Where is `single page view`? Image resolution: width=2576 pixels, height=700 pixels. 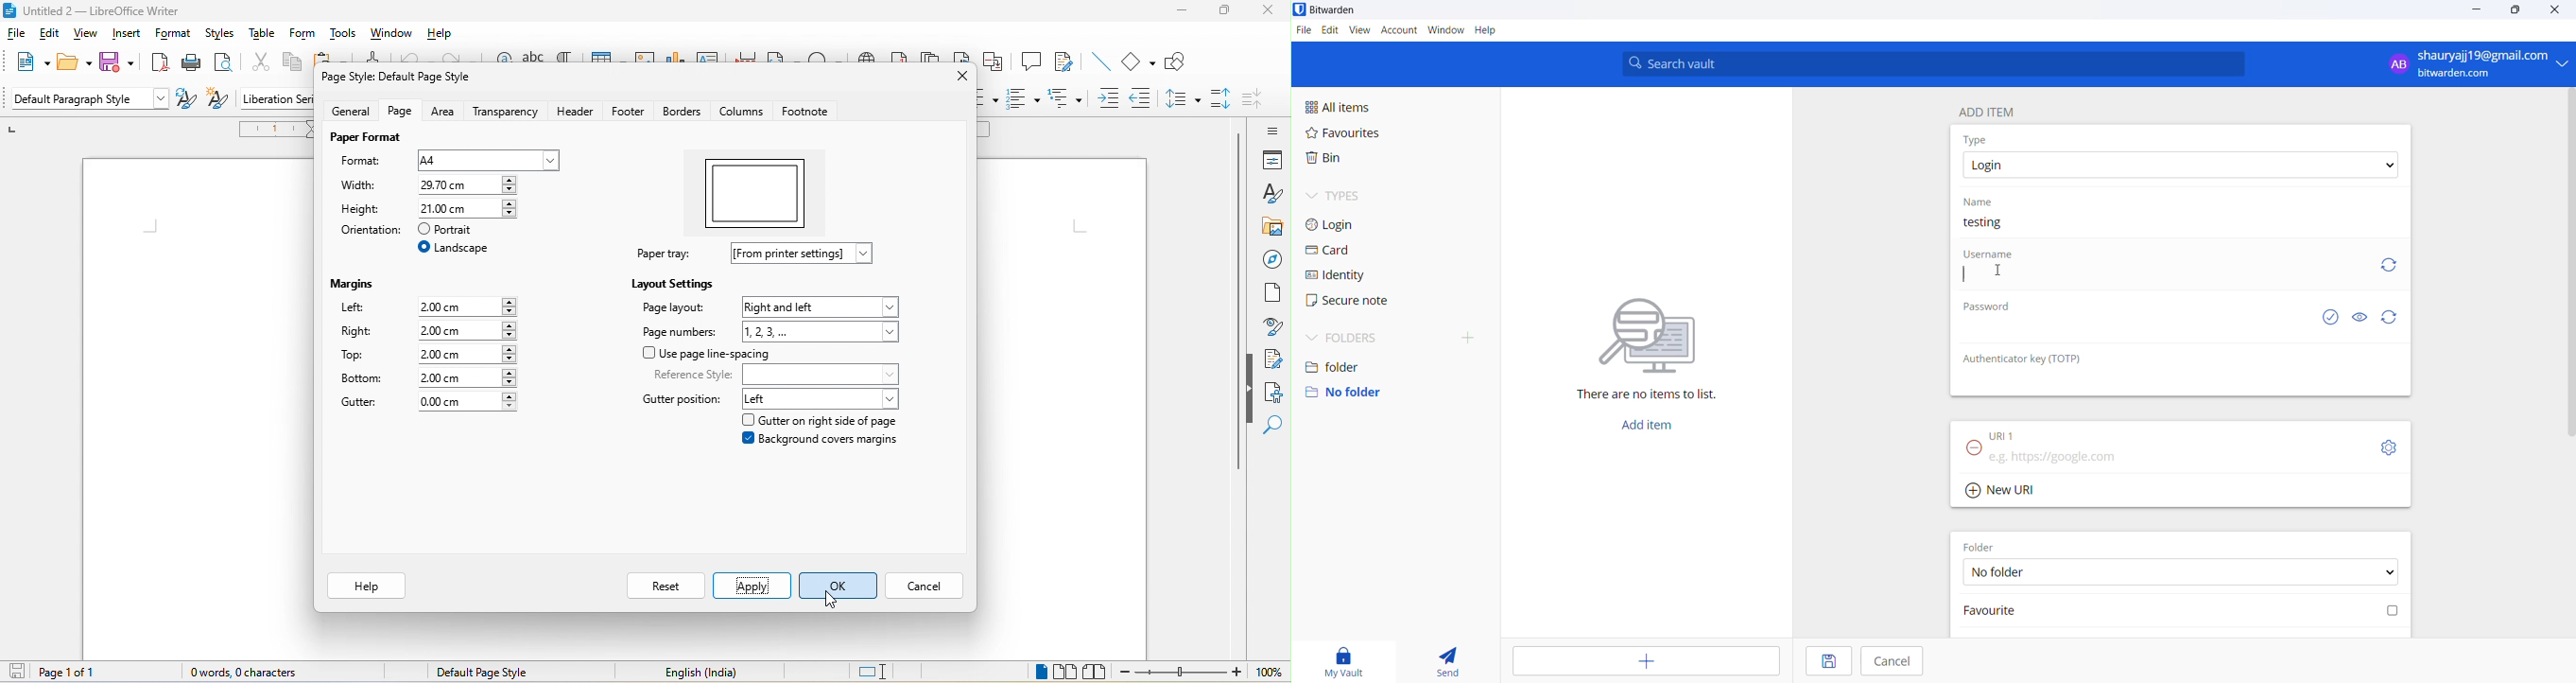 single page view is located at coordinates (1036, 672).